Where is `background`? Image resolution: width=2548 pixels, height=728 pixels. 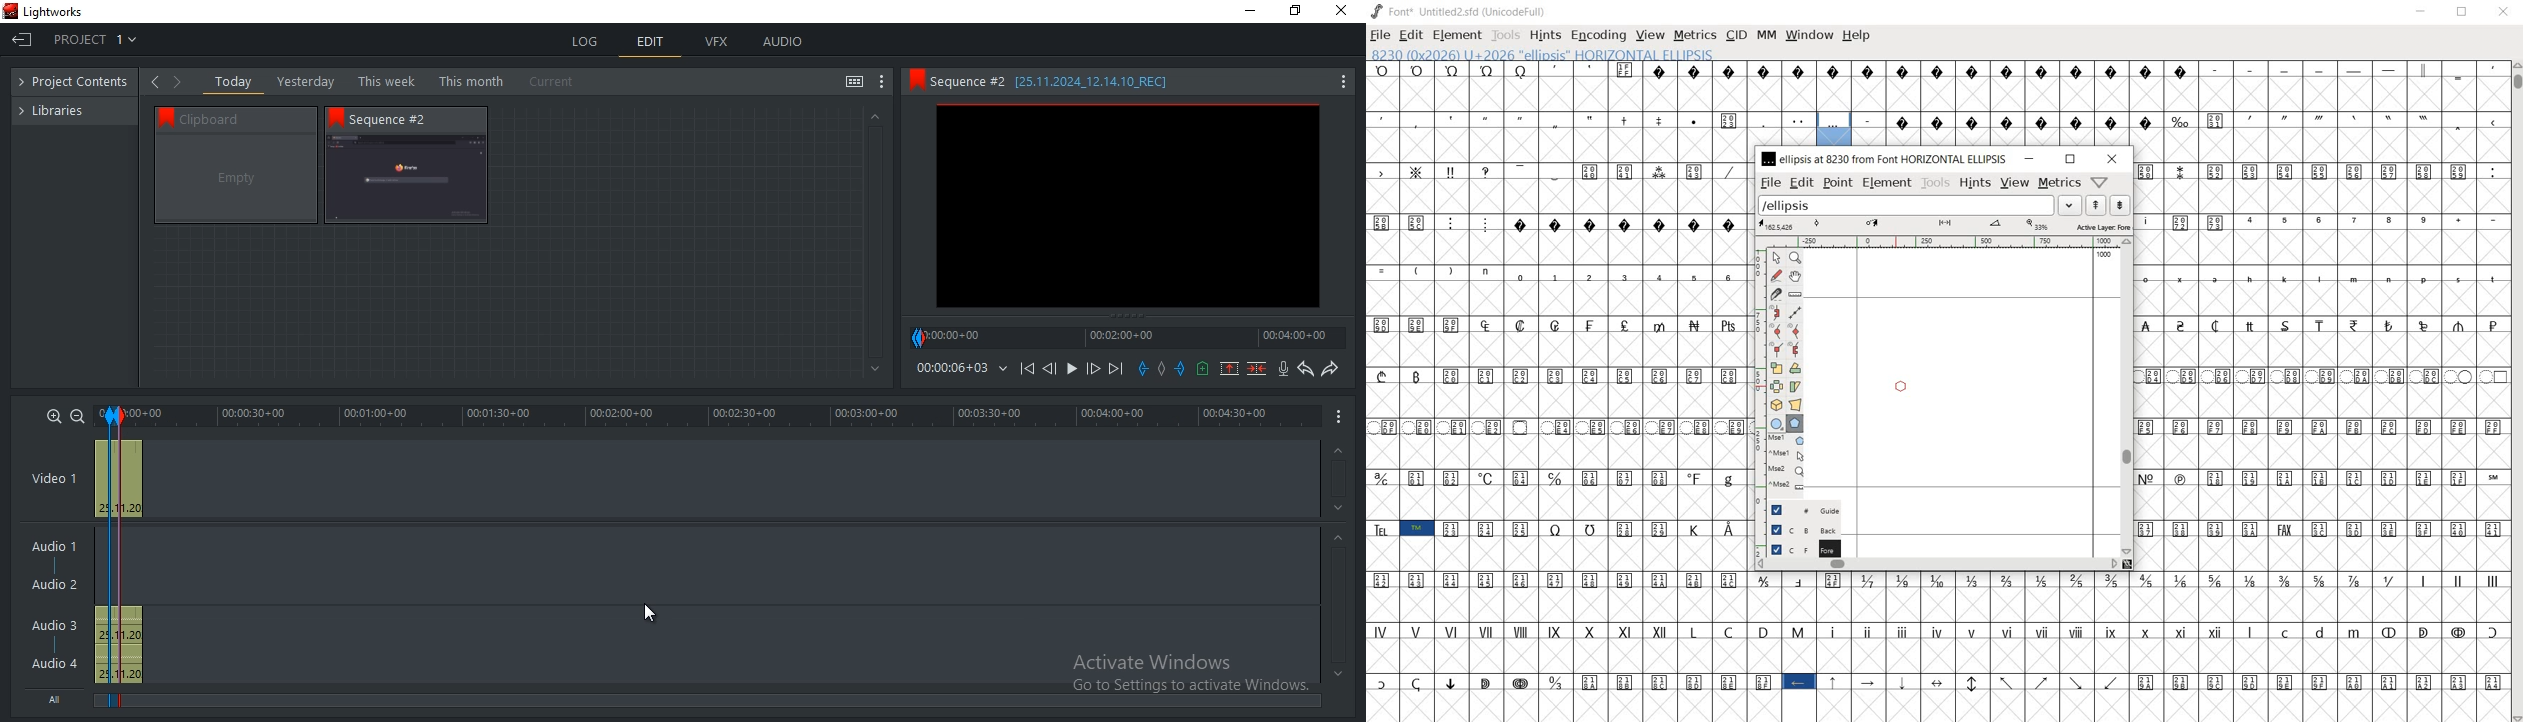 background is located at coordinates (1799, 528).